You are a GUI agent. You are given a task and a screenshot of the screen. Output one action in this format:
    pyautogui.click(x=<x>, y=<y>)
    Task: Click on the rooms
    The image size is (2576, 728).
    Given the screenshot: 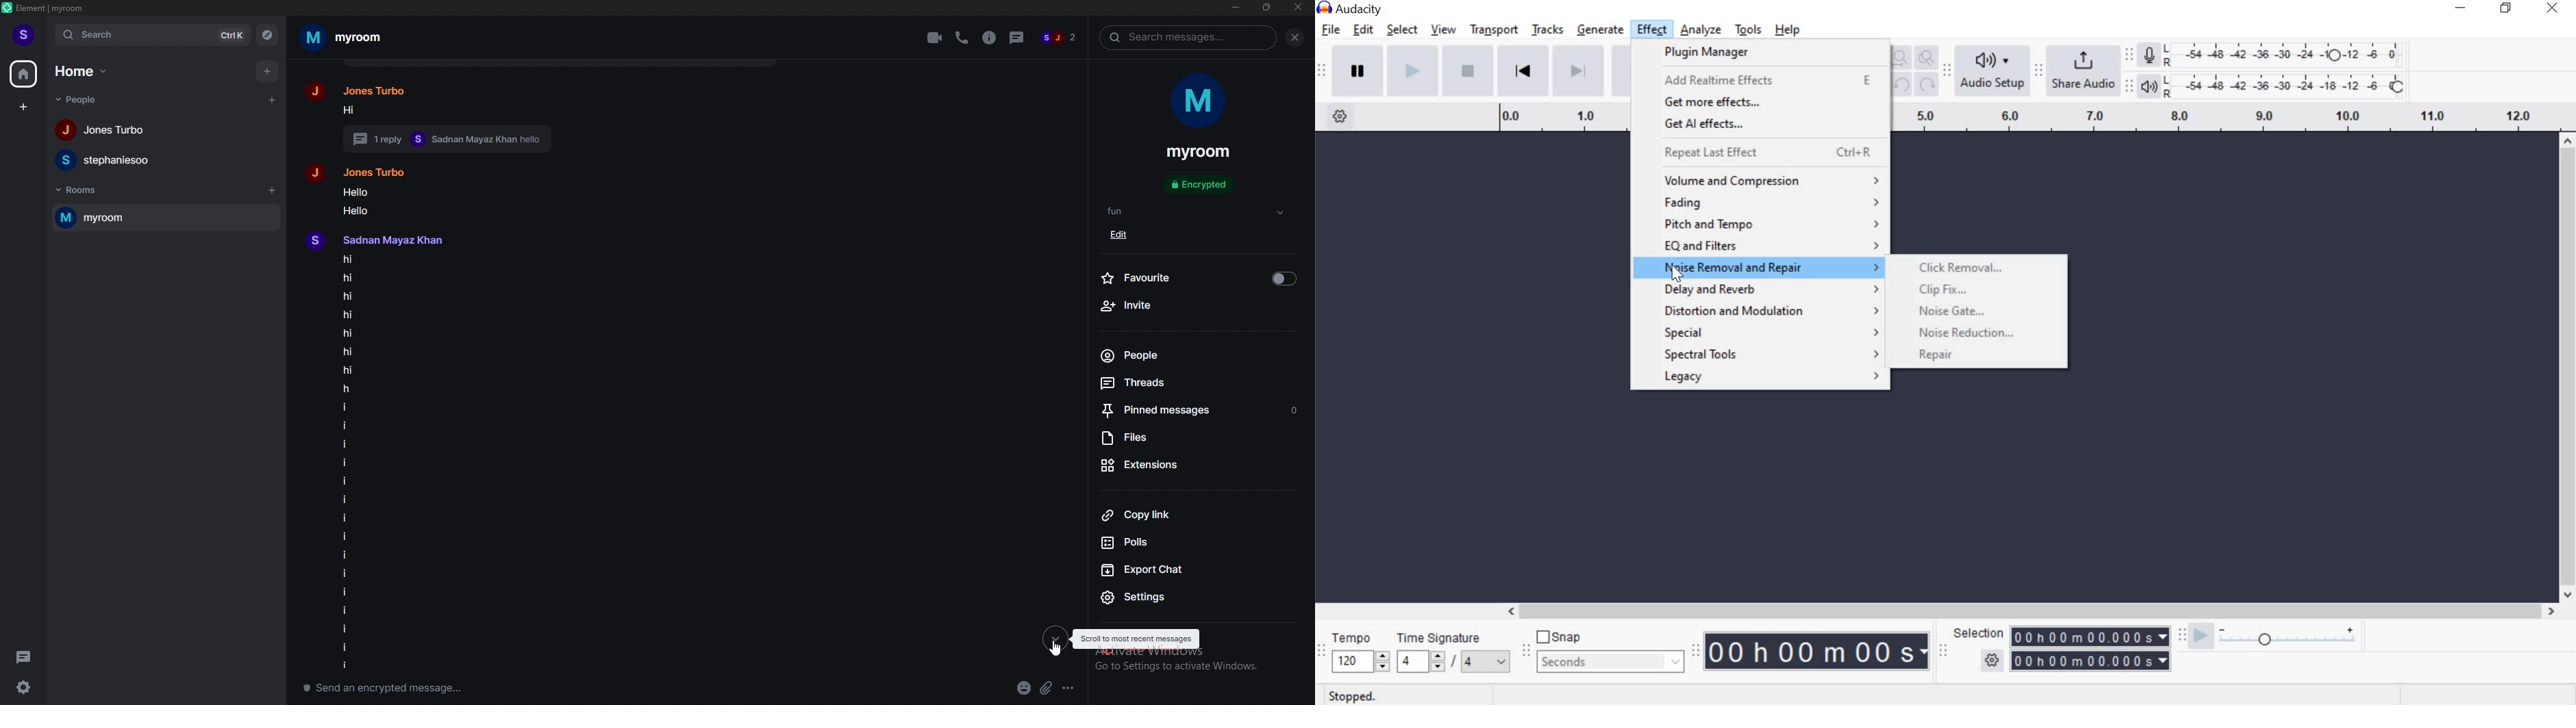 What is the action you would take?
    pyautogui.click(x=80, y=191)
    